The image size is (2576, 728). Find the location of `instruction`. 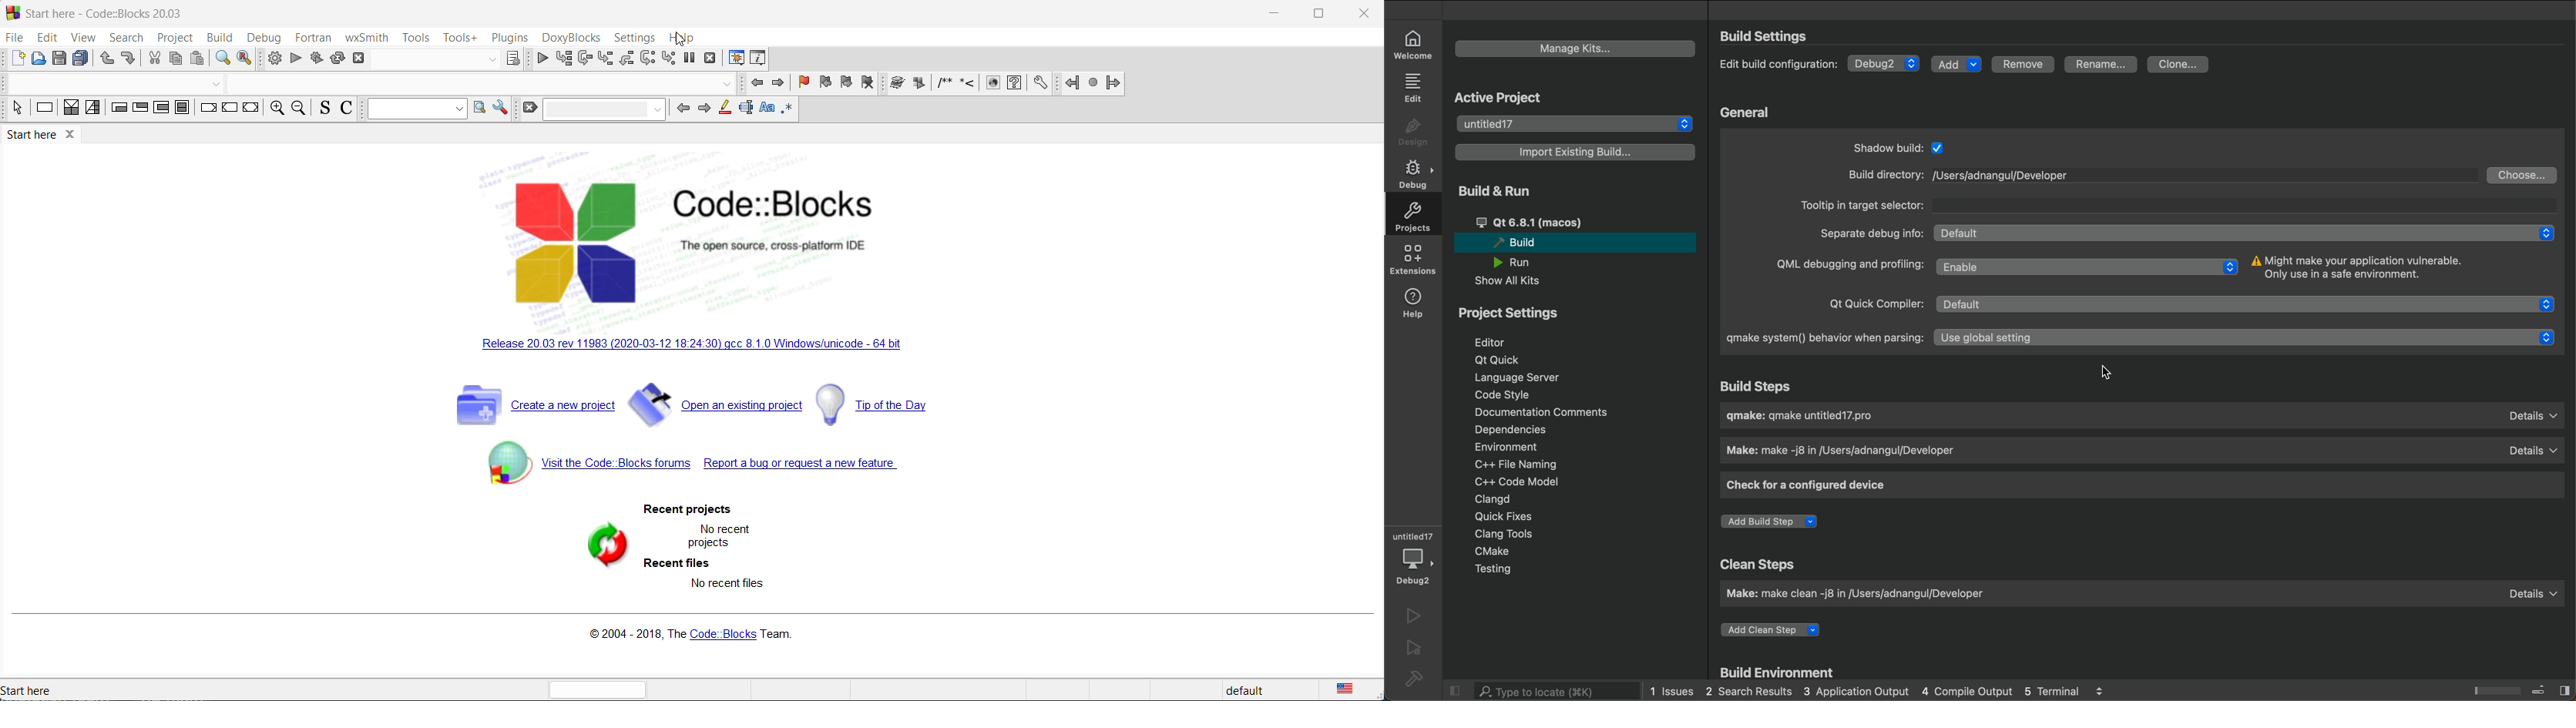

instruction is located at coordinates (43, 110).